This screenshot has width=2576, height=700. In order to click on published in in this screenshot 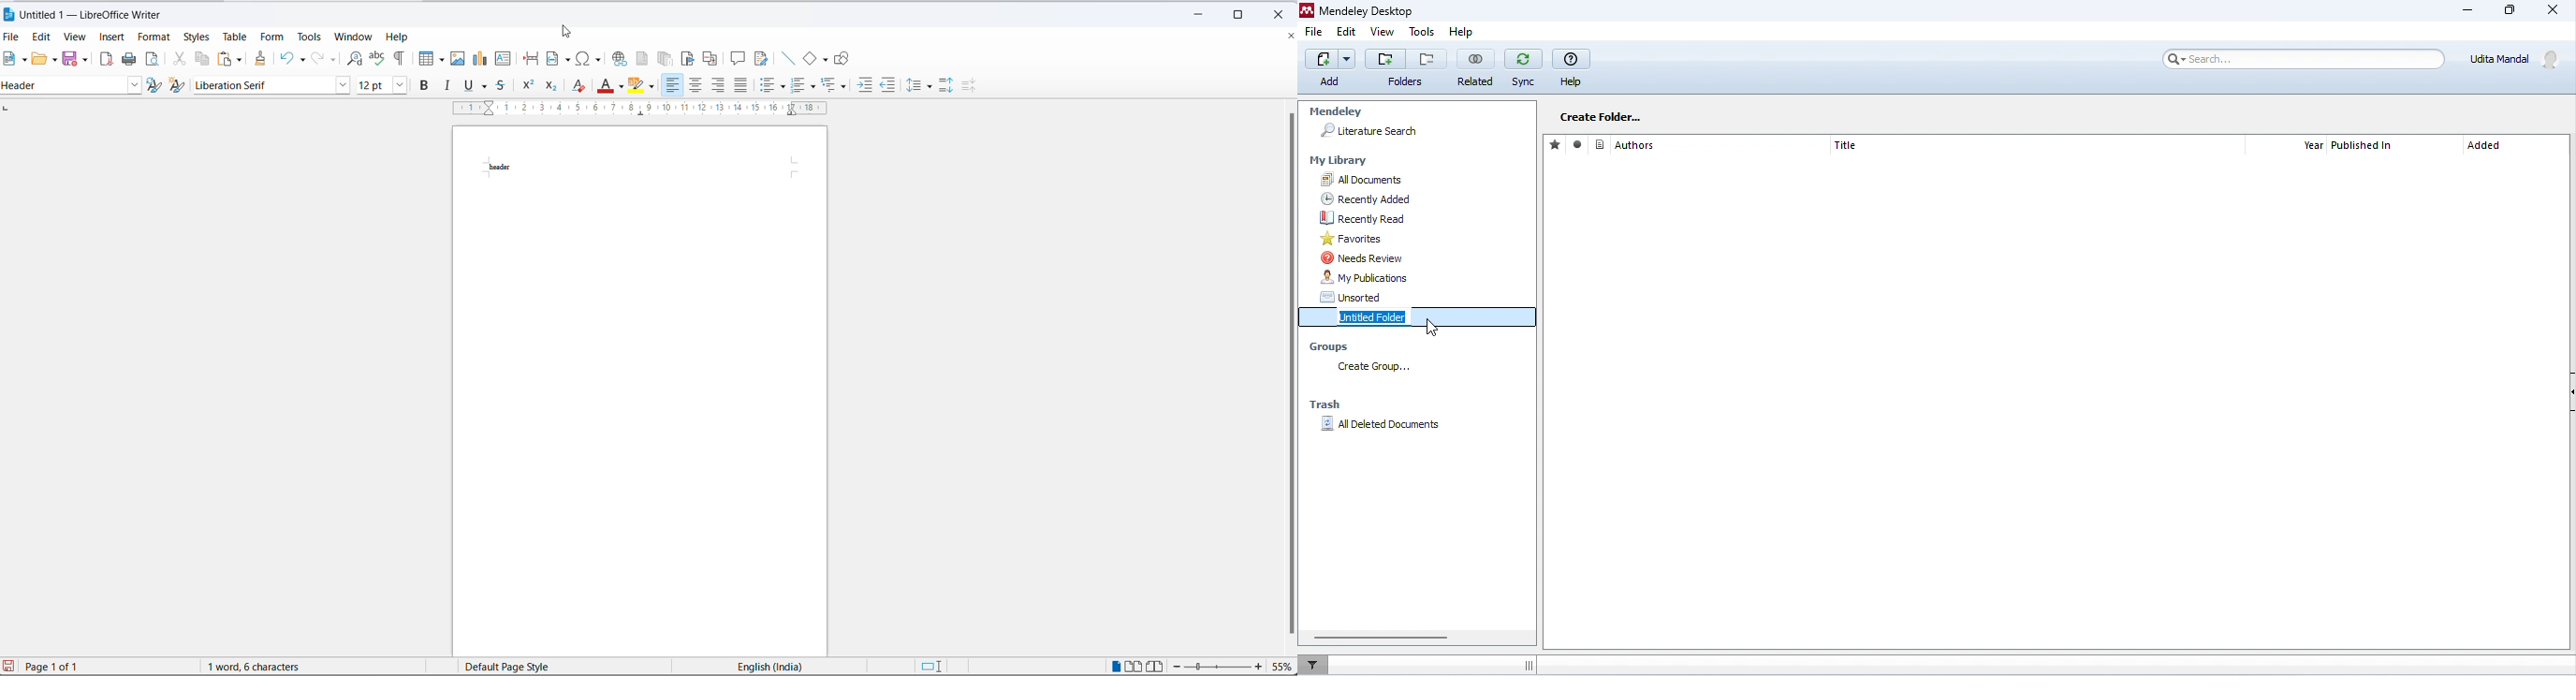, I will do `click(2364, 146)`.